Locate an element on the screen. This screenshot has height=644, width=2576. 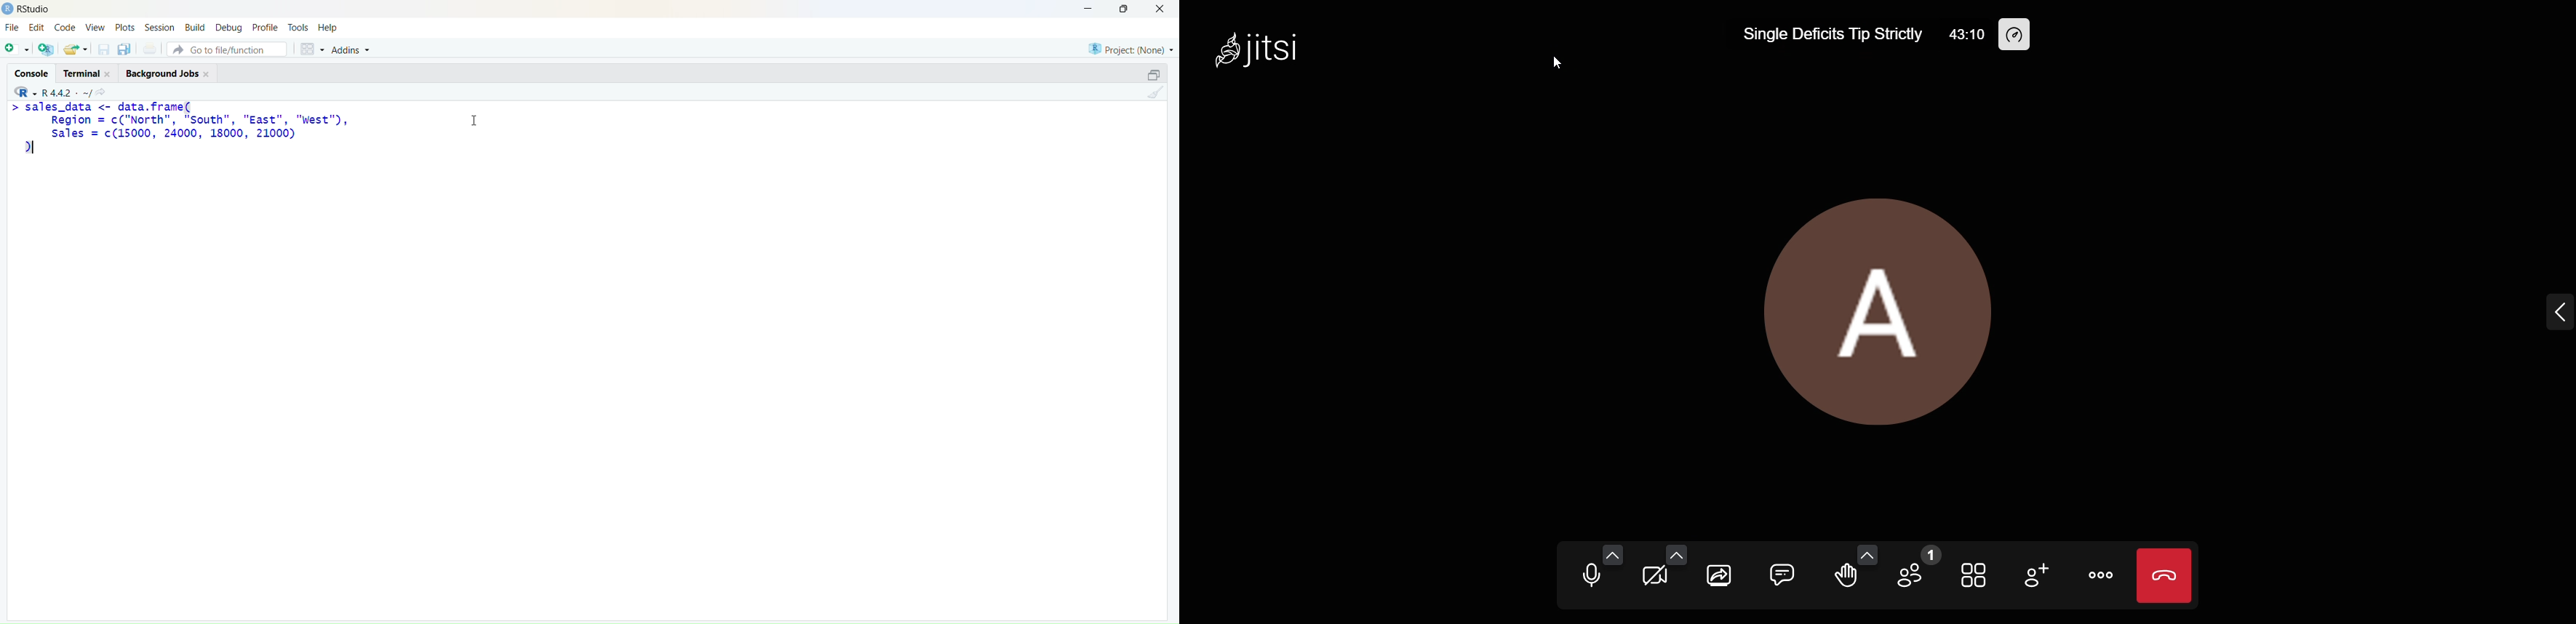
minimise is located at coordinates (1081, 7).